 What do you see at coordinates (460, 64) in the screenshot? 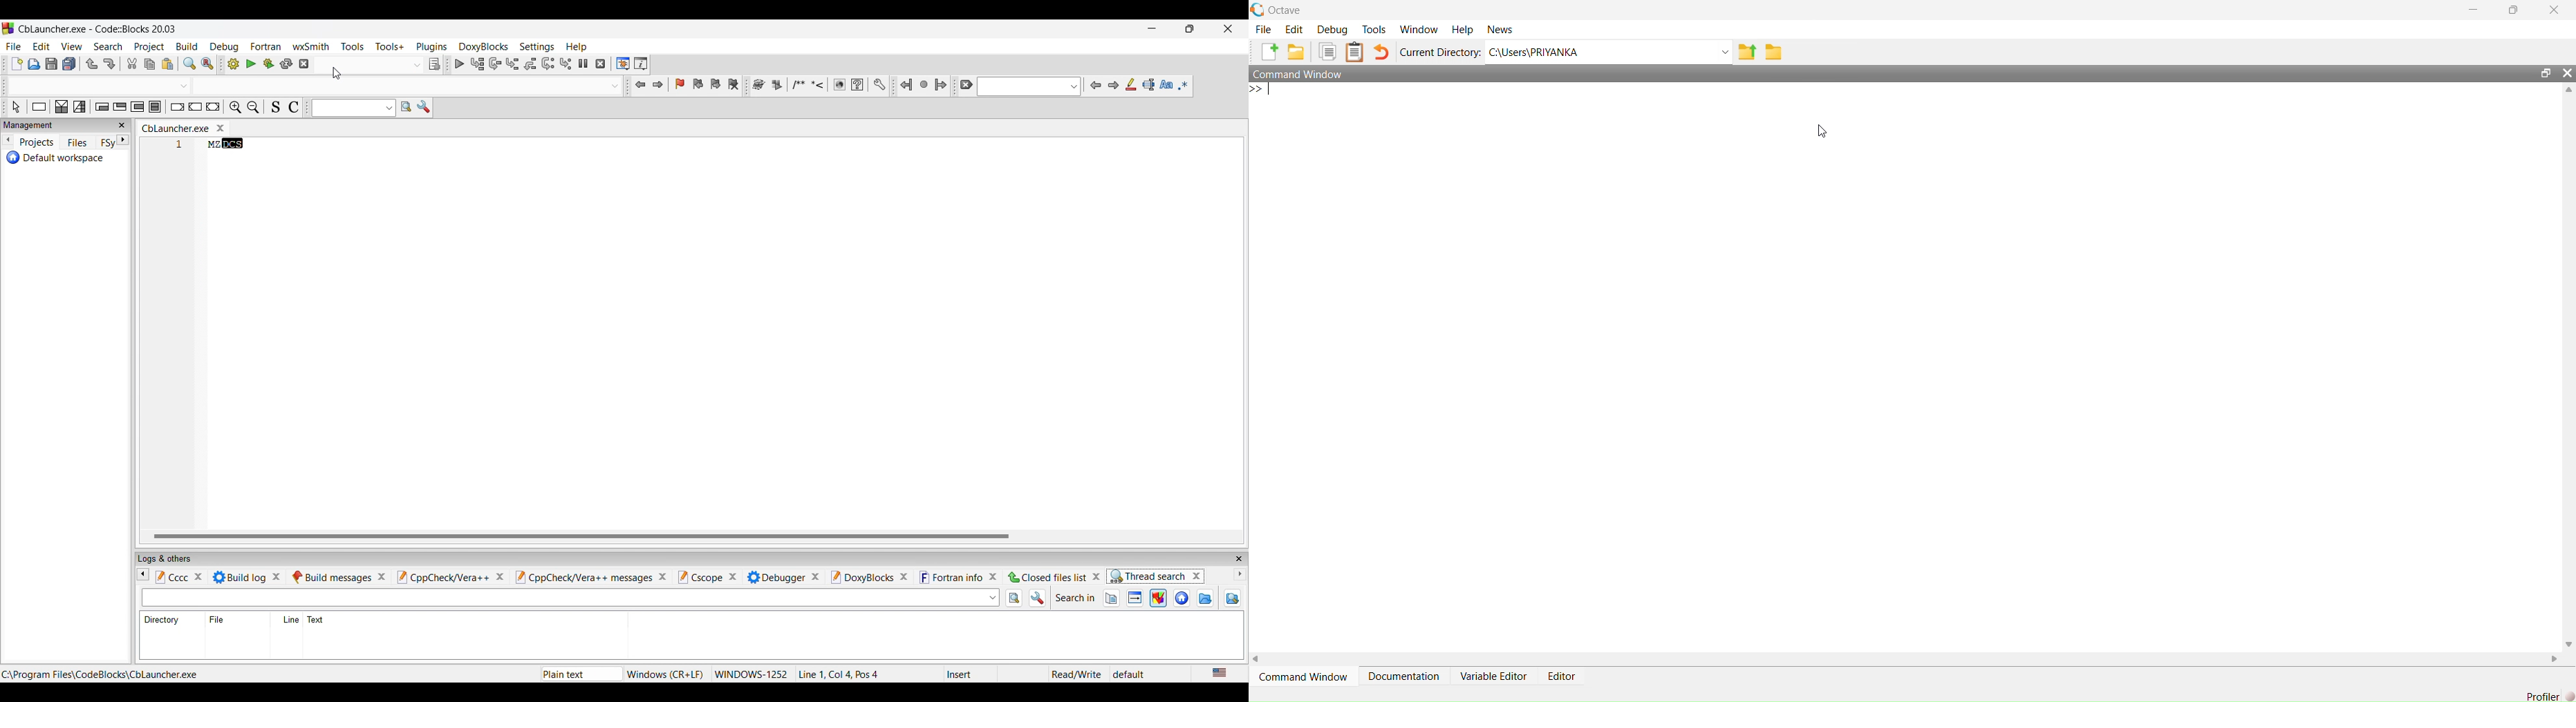
I see `Debug/Continue` at bounding box center [460, 64].